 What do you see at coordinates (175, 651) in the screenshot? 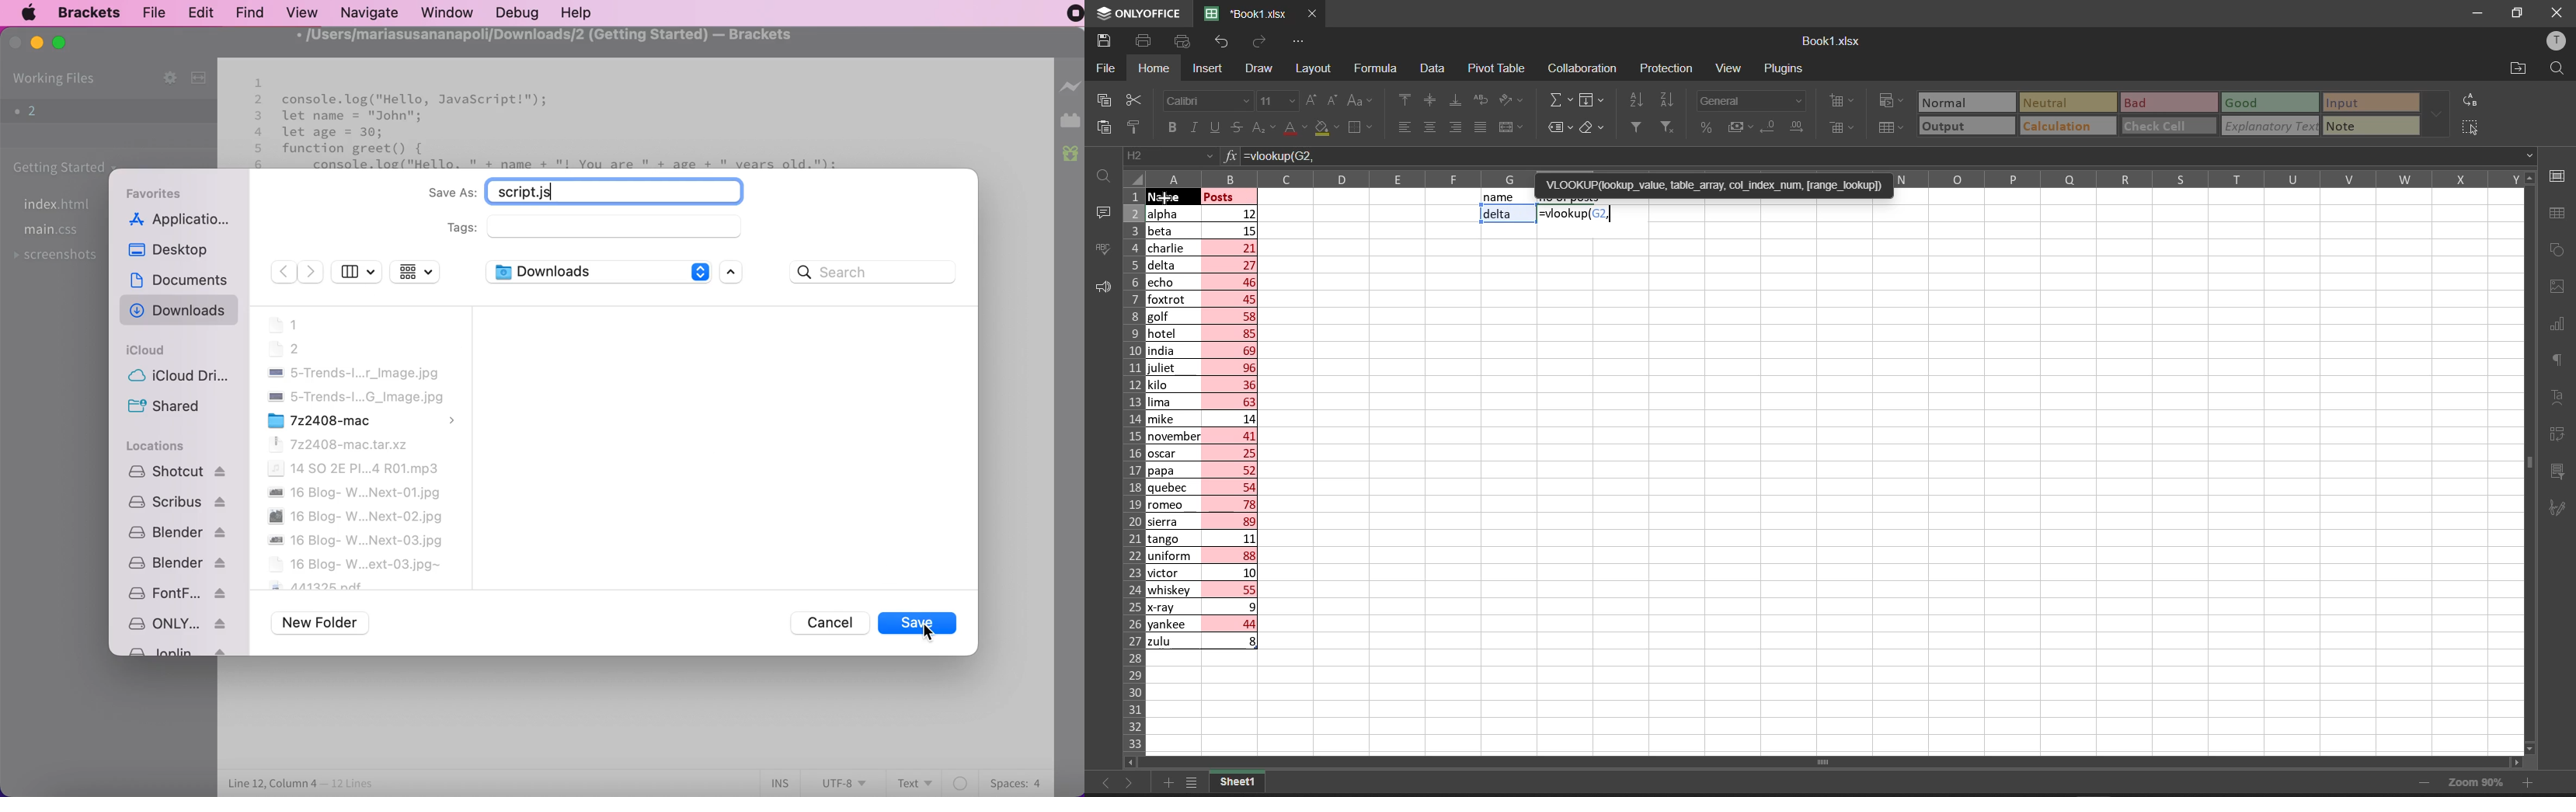
I see `Joplin` at bounding box center [175, 651].